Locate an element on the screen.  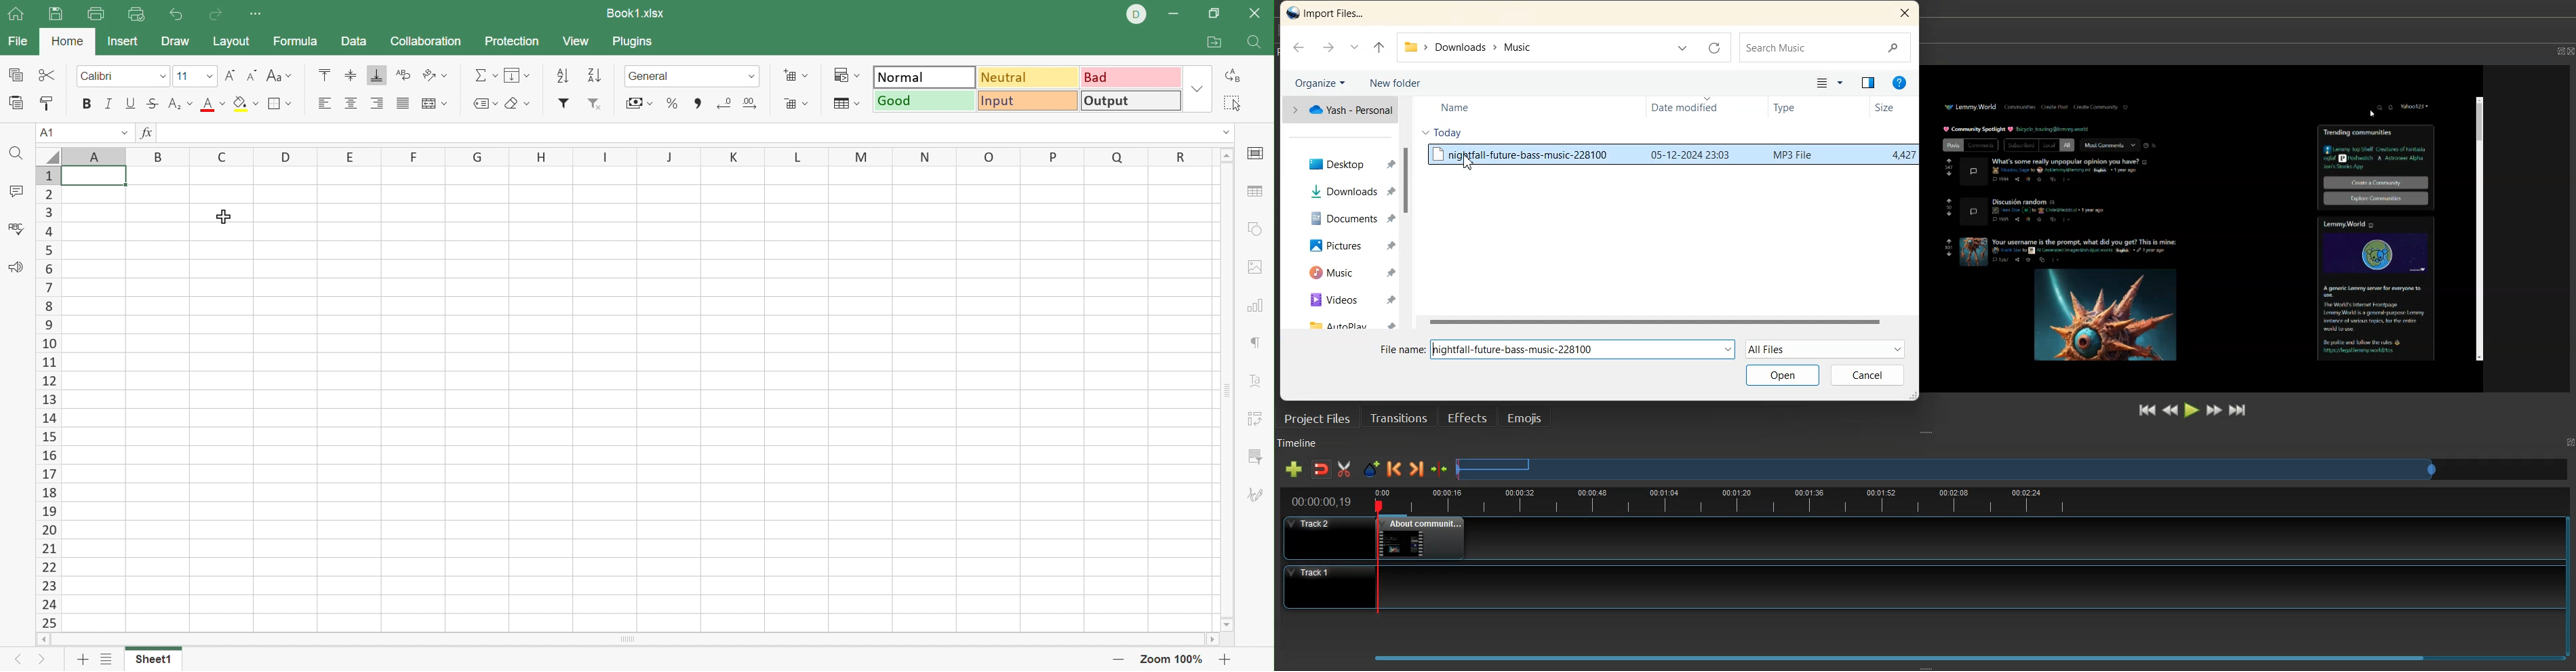
Image settings is located at coordinates (1258, 268).